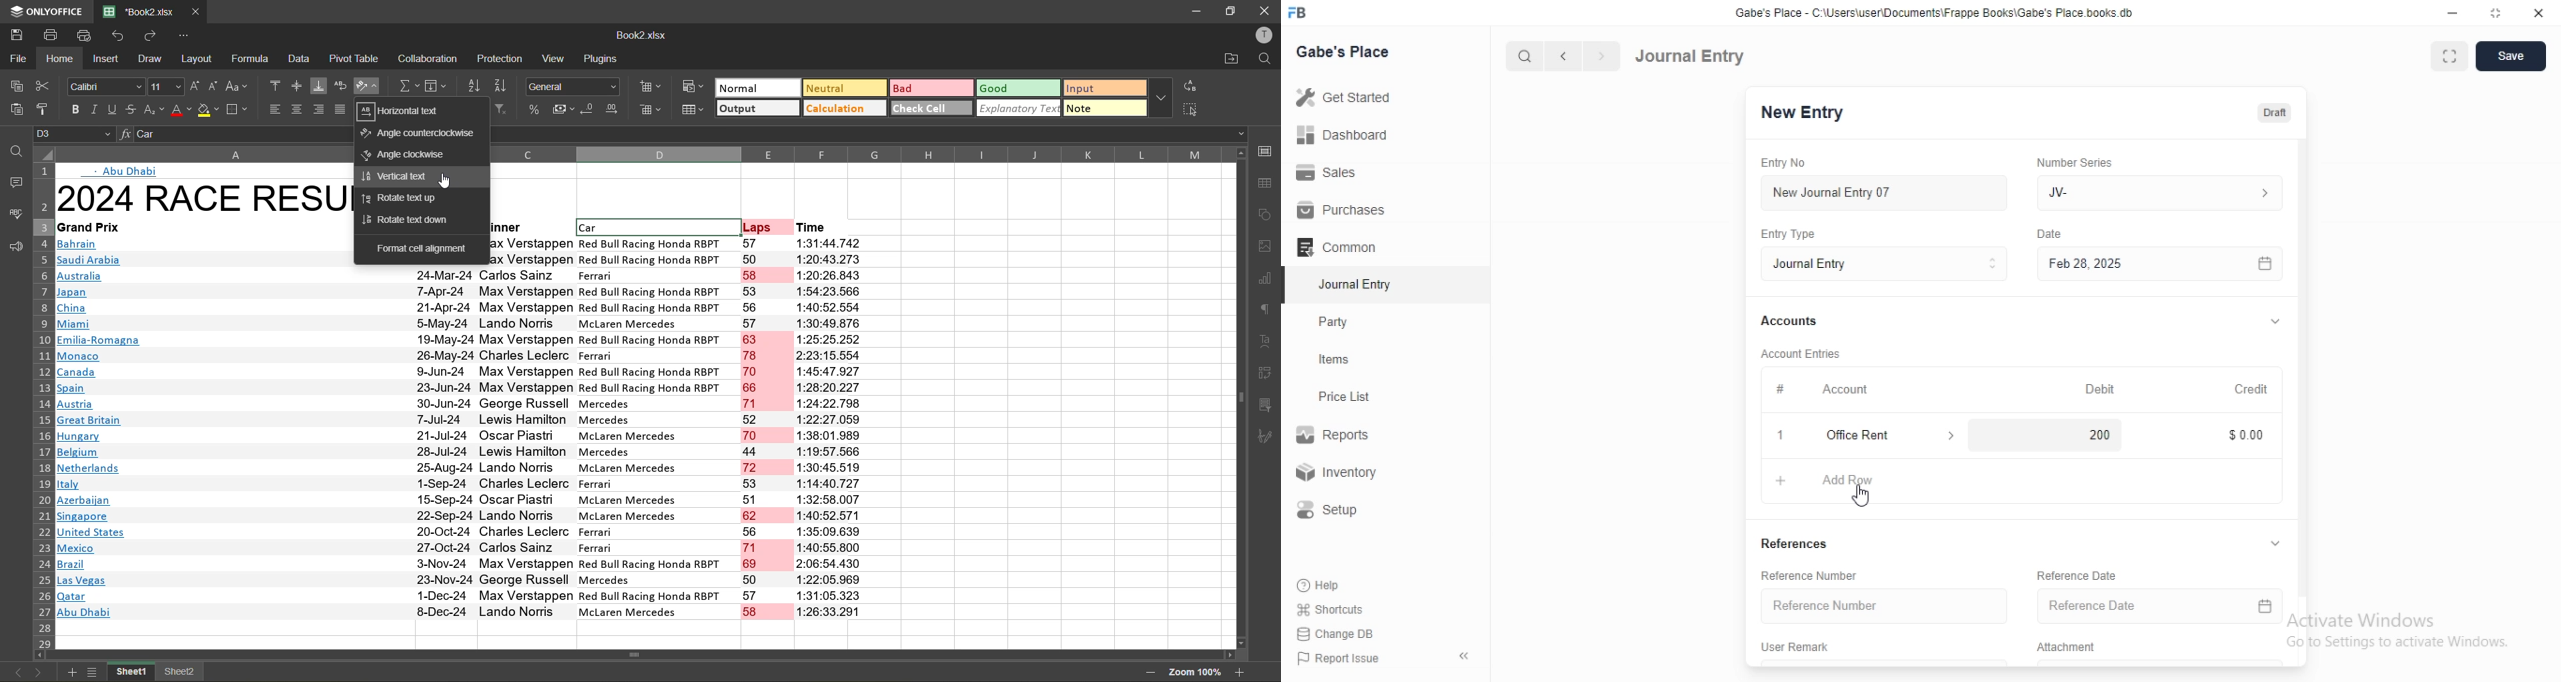 This screenshot has width=2576, height=700. Describe the element at coordinates (154, 112) in the screenshot. I see `sub\superscript` at that location.